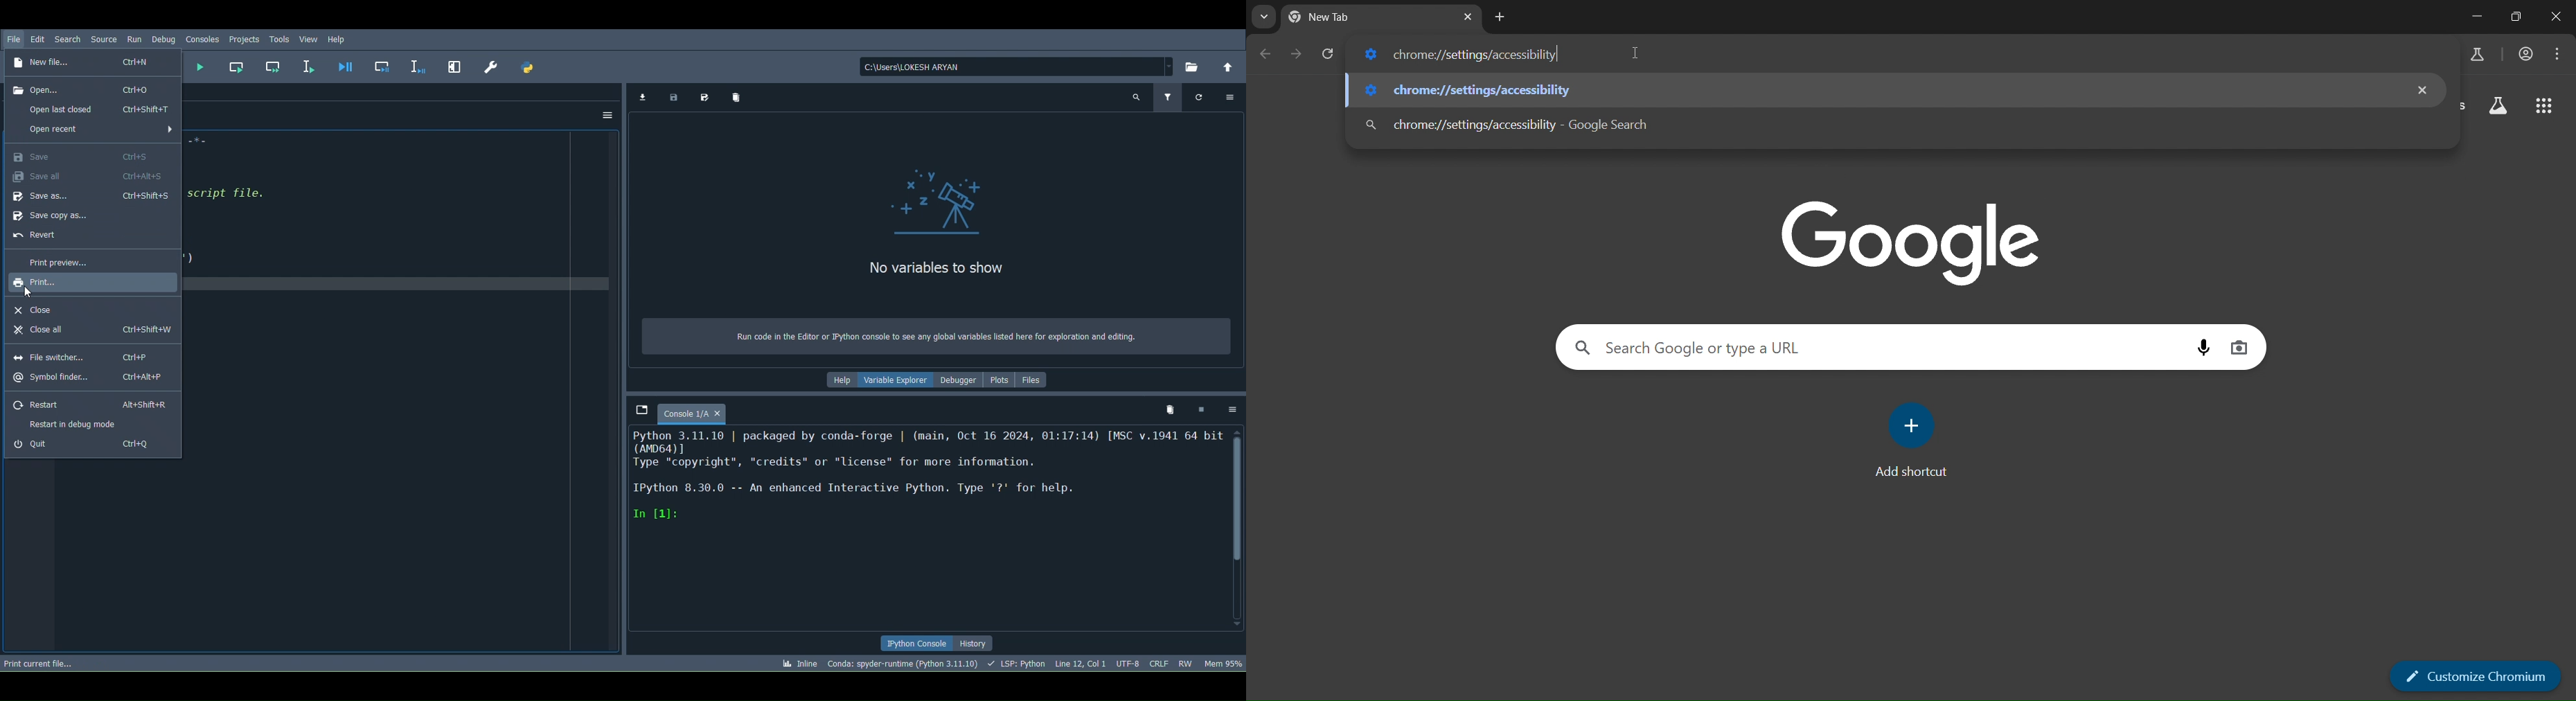 The width and height of the screenshot is (2576, 728). What do you see at coordinates (1019, 665) in the screenshot?
I see `Competitions, linting, code folding and symbols status` at bounding box center [1019, 665].